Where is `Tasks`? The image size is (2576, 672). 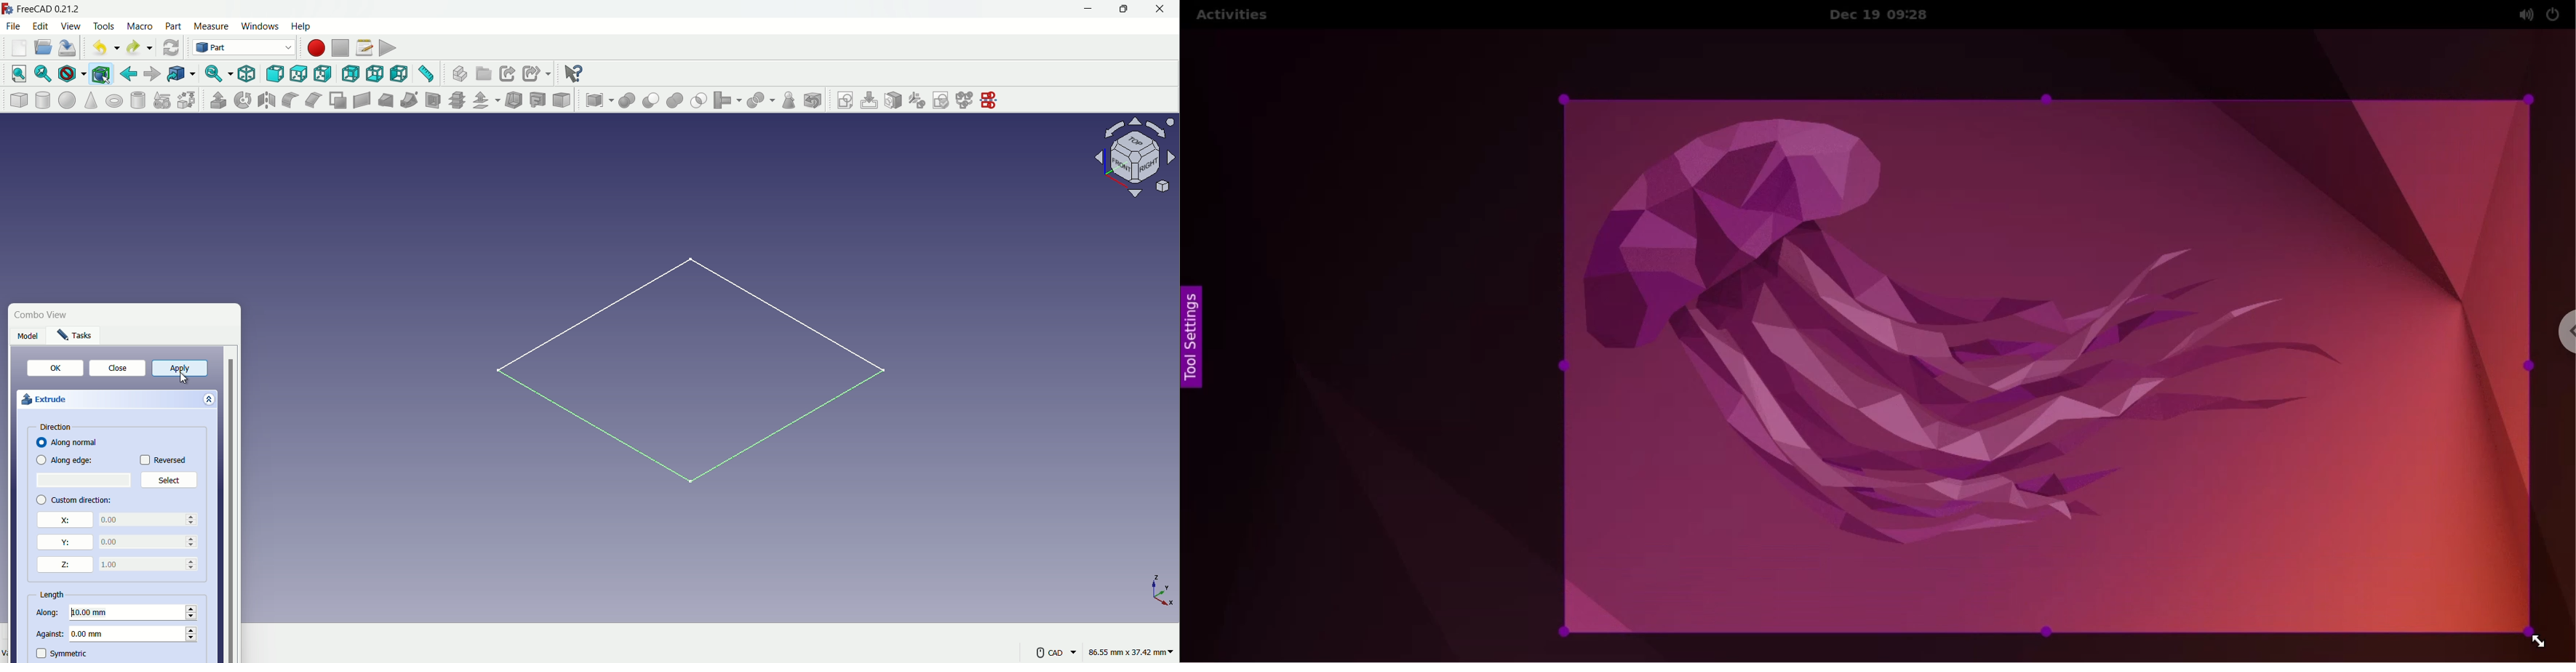
Tasks is located at coordinates (74, 335).